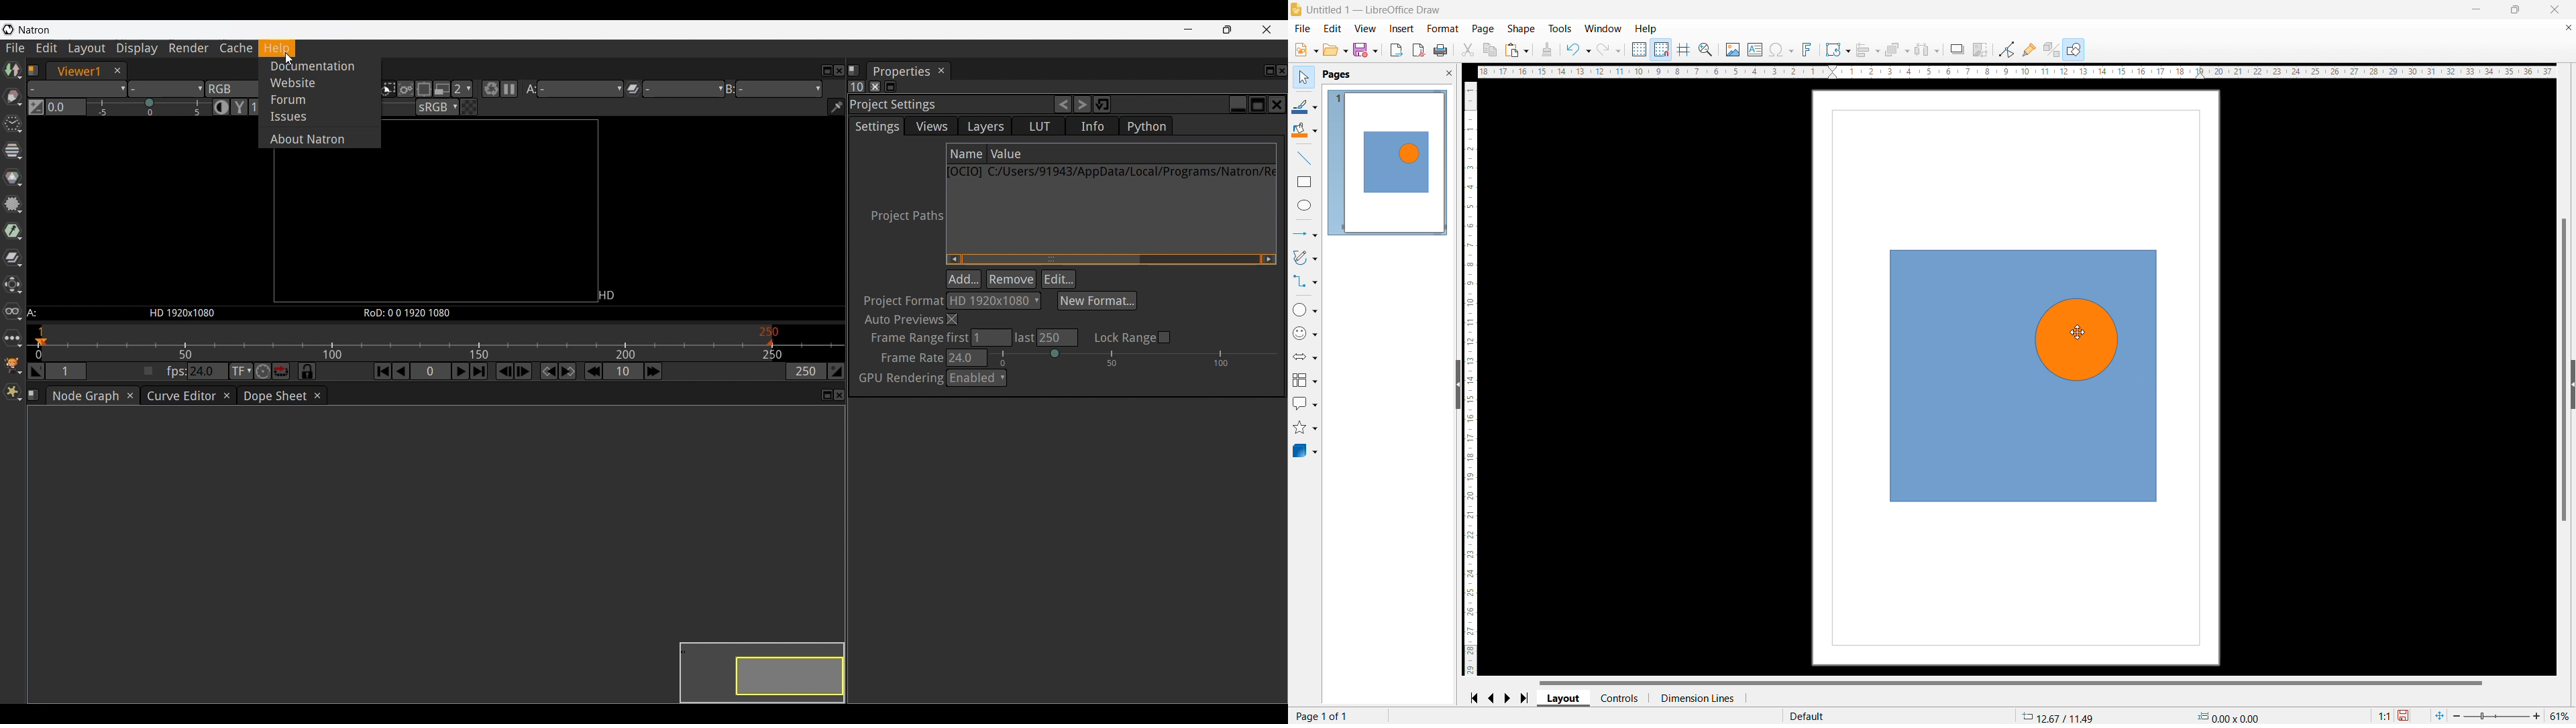 The height and width of the screenshot is (728, 2576). What do you see at coordinates (1755, 50) in the screenshot?
I see `insert textbox` at bounding box center [1755, 50].